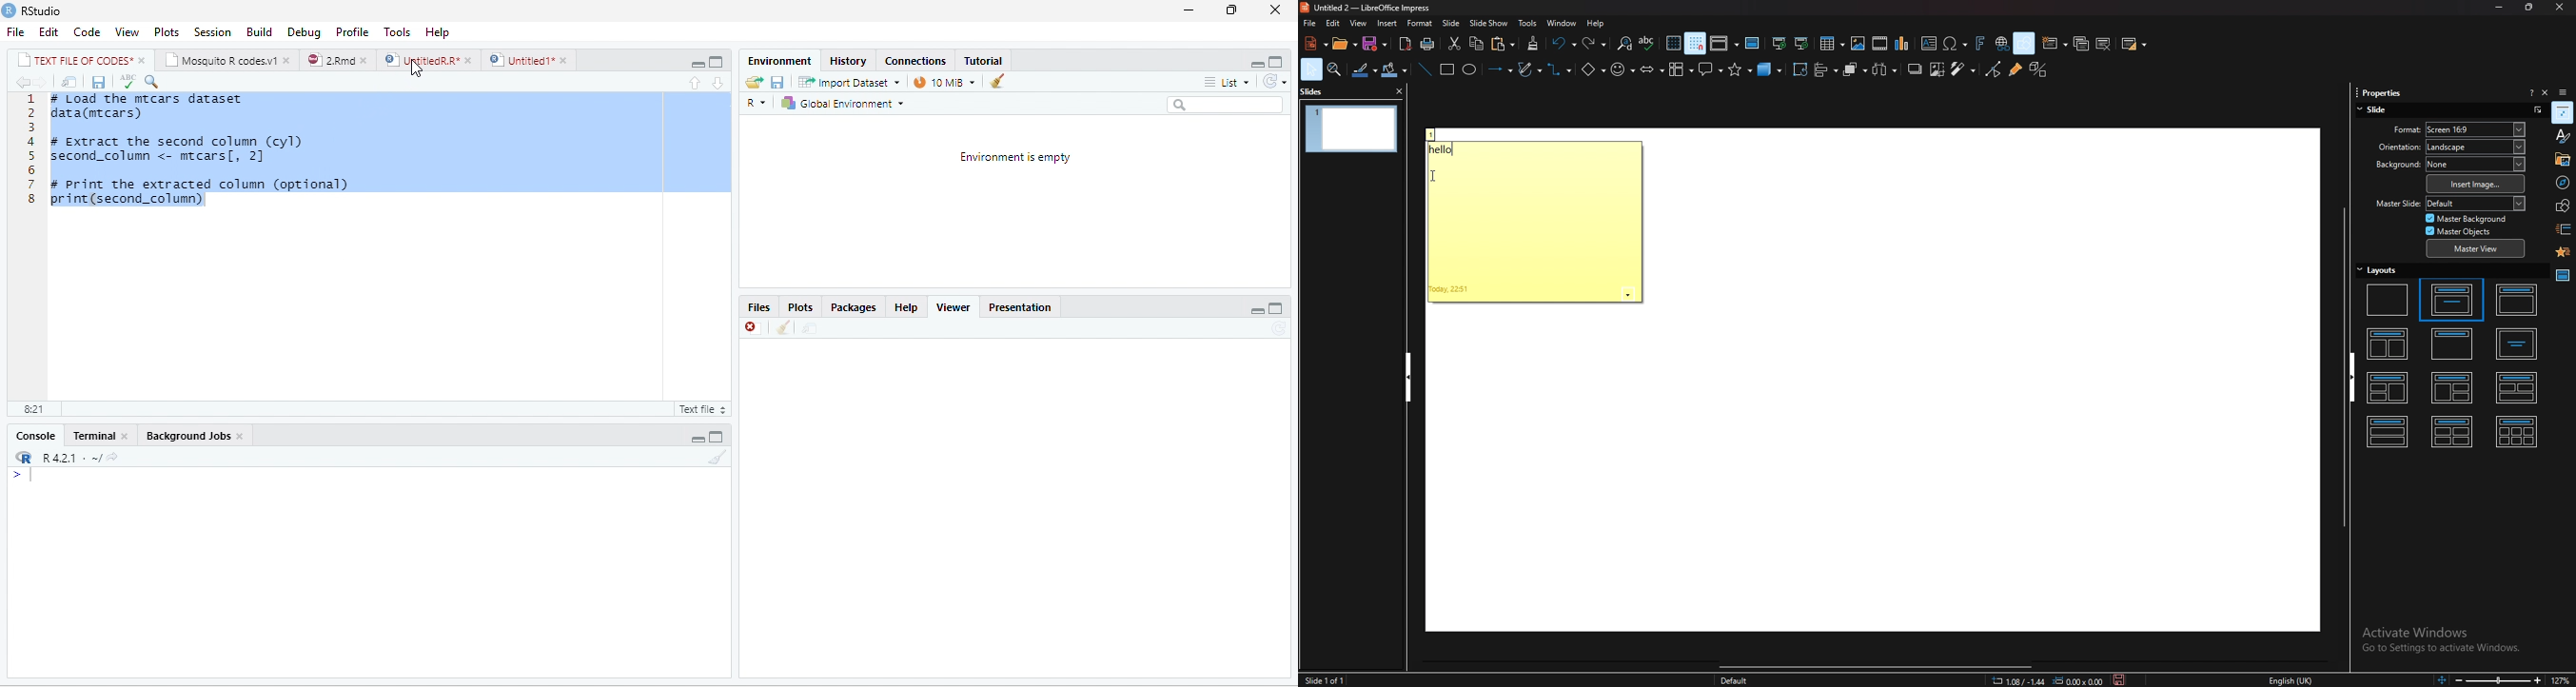  I want to click on fill color, so click(1395, 71).